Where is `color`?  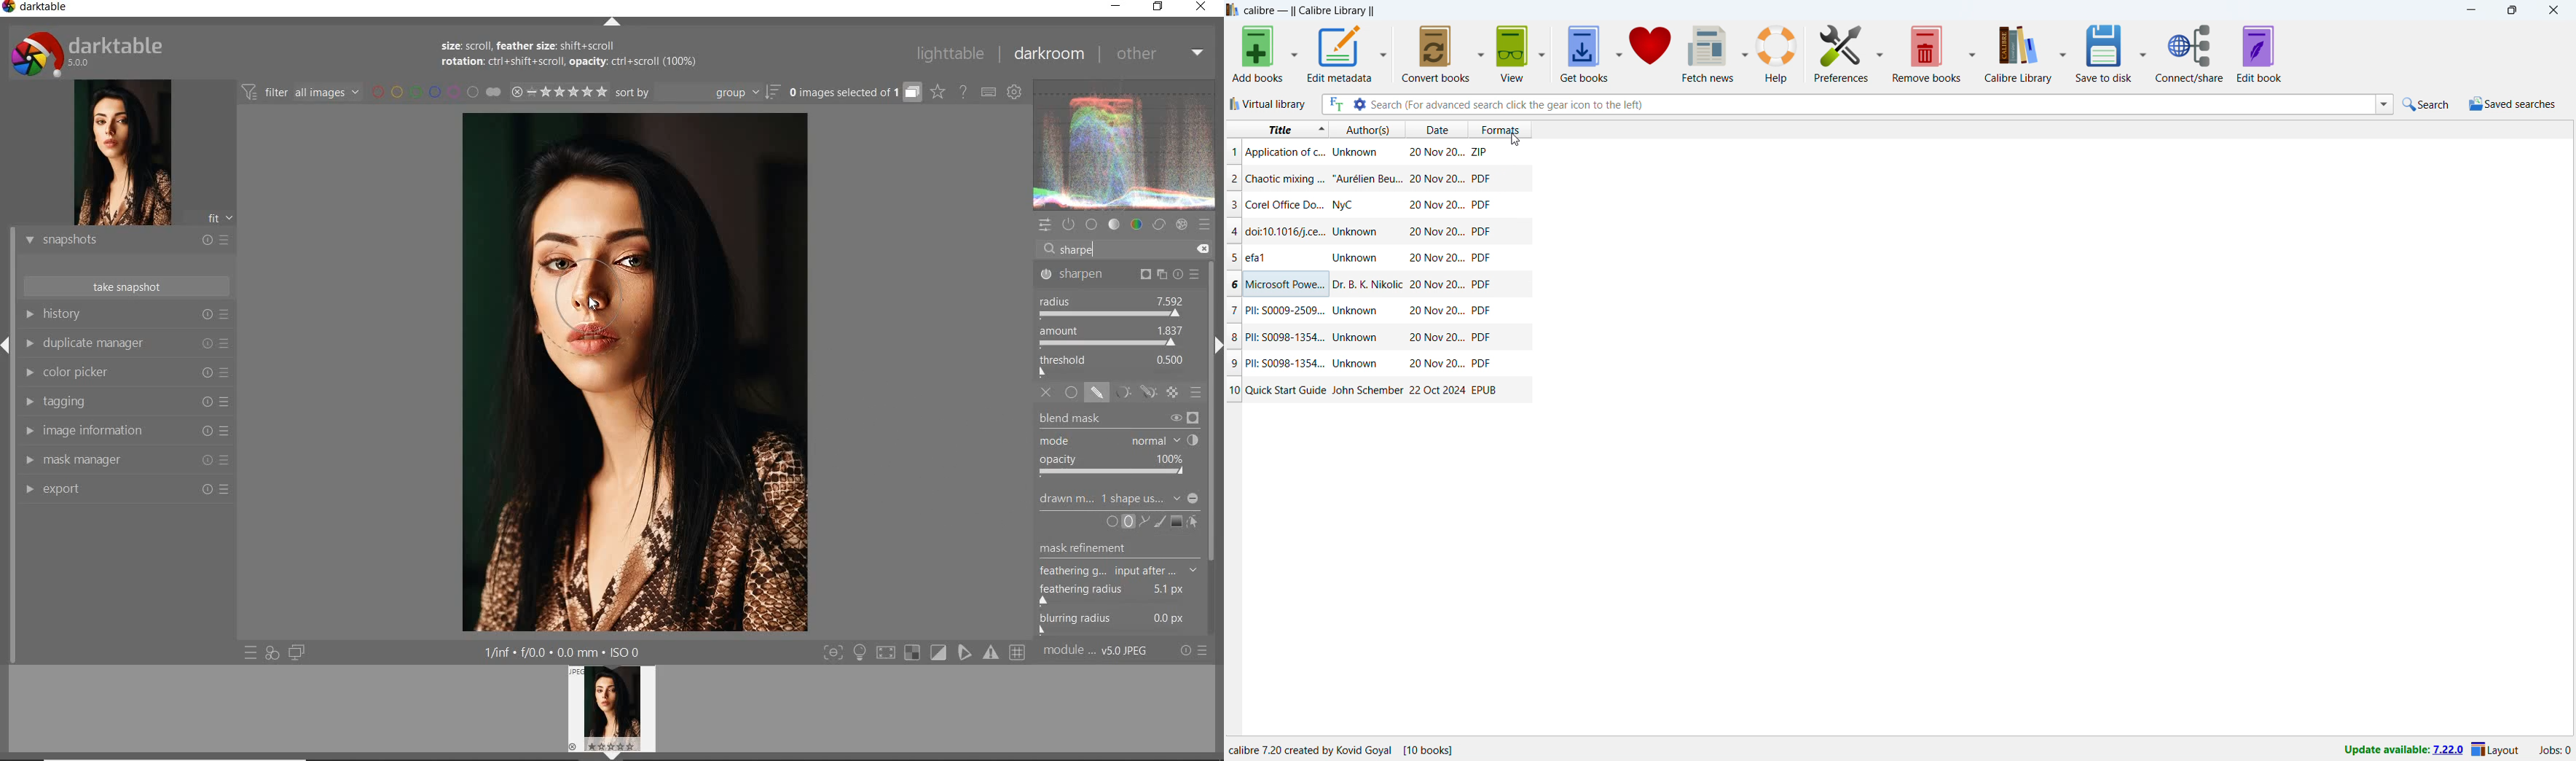 color is located at coordinates (1135, 225).